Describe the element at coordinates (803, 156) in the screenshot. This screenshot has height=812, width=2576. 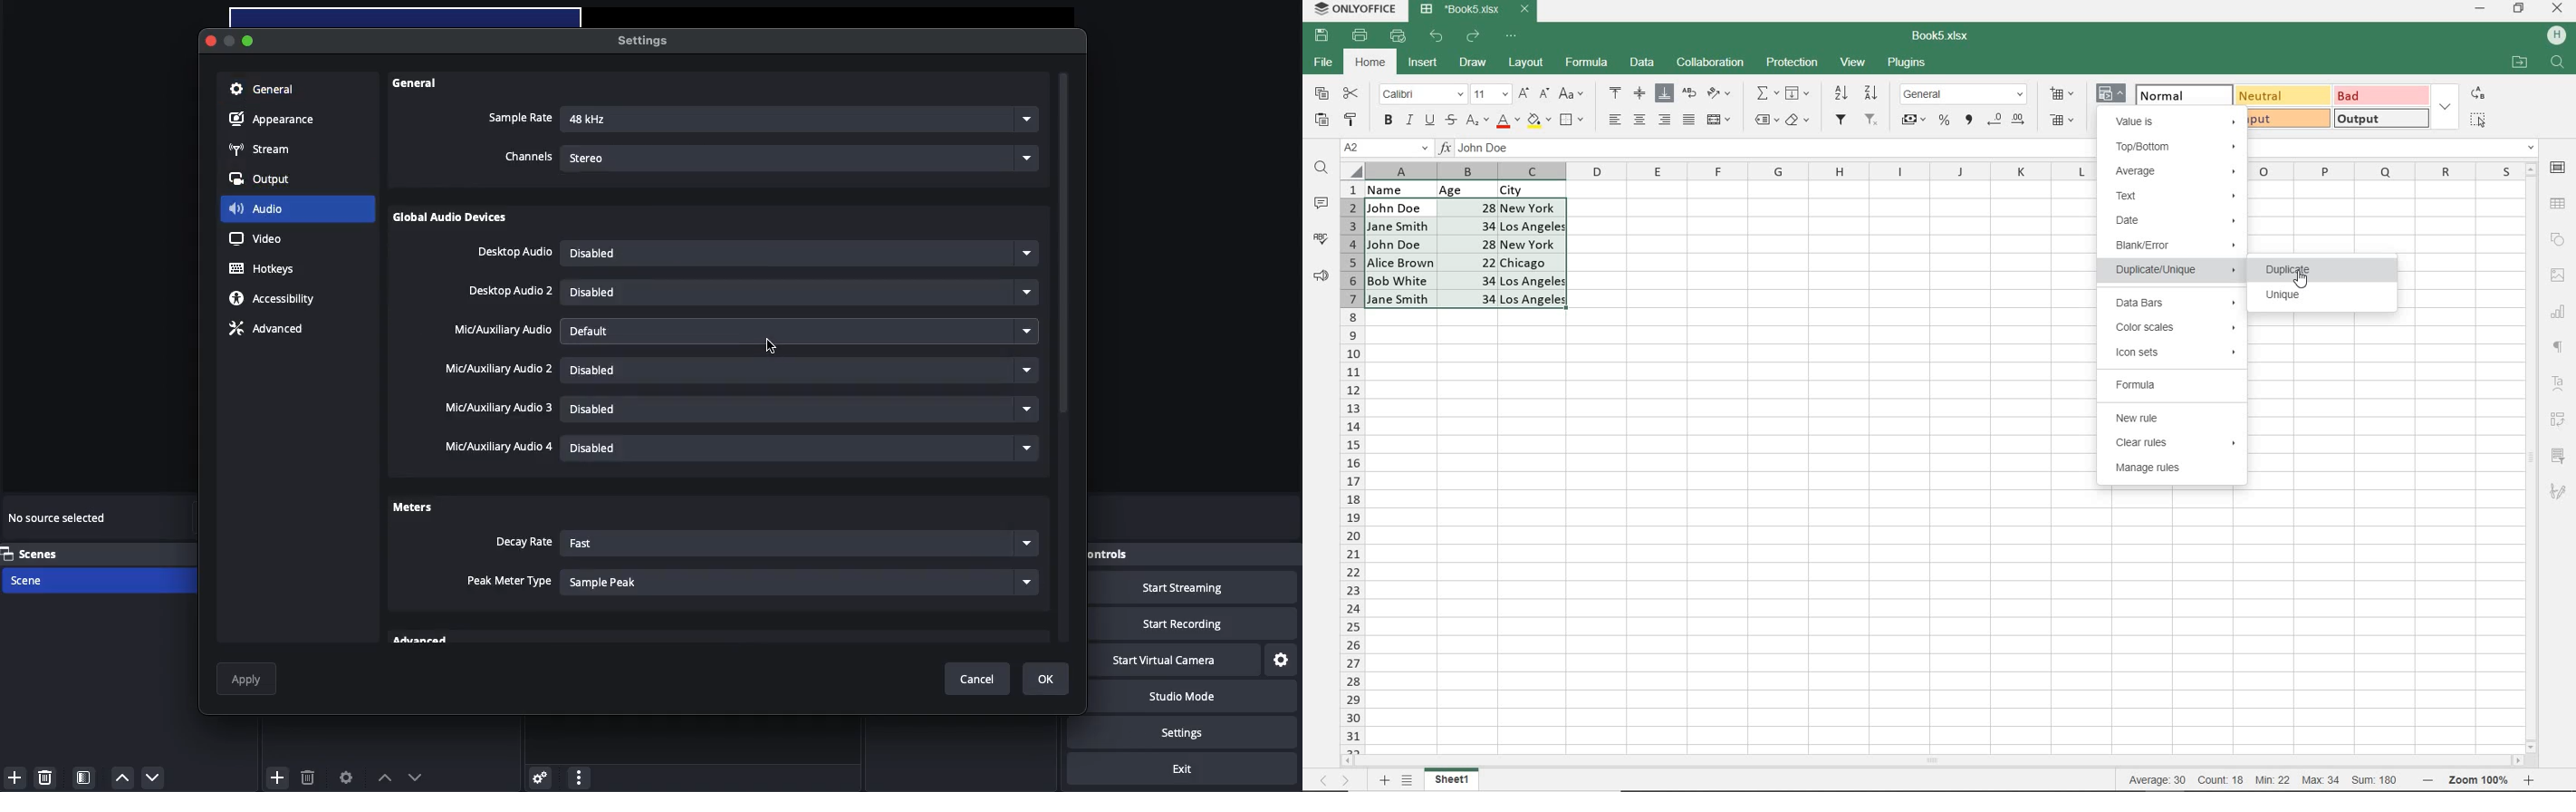
I see `Stereo` at that location.